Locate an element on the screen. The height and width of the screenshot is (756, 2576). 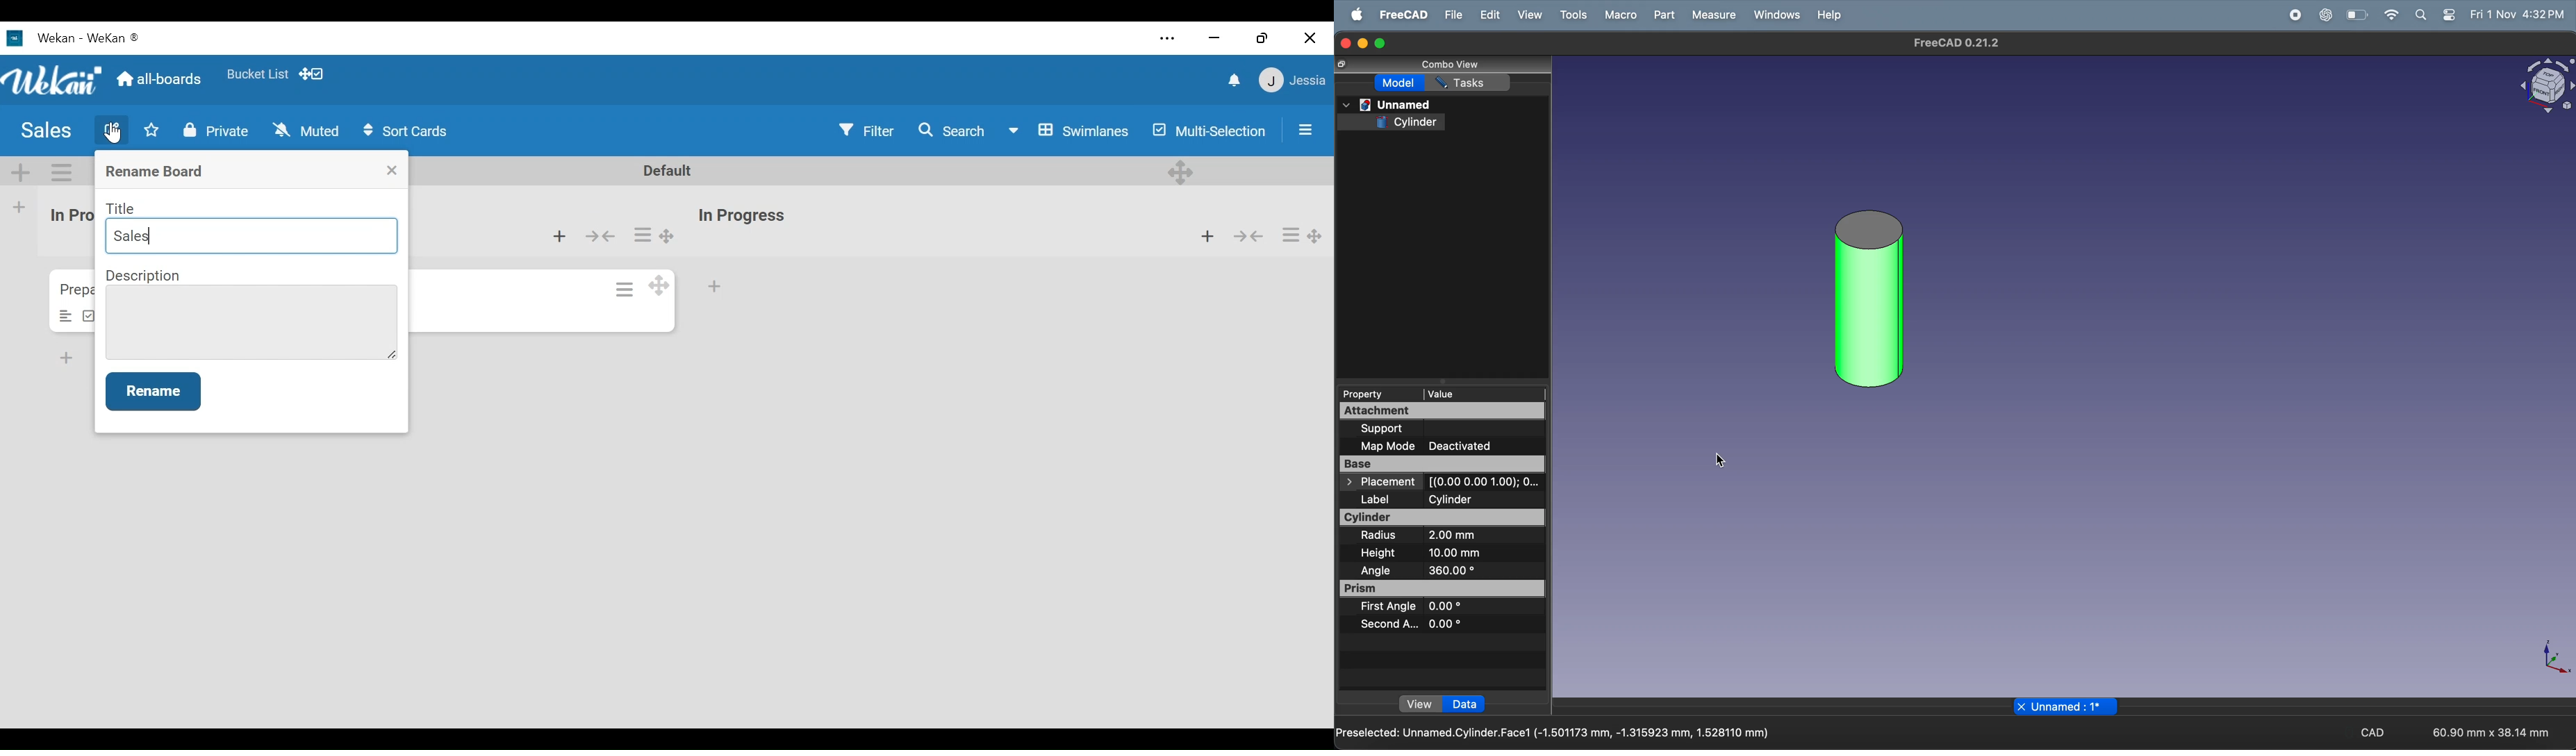
Fri 1 Nov 4:32 PM is located at coordinates (2517, 15).